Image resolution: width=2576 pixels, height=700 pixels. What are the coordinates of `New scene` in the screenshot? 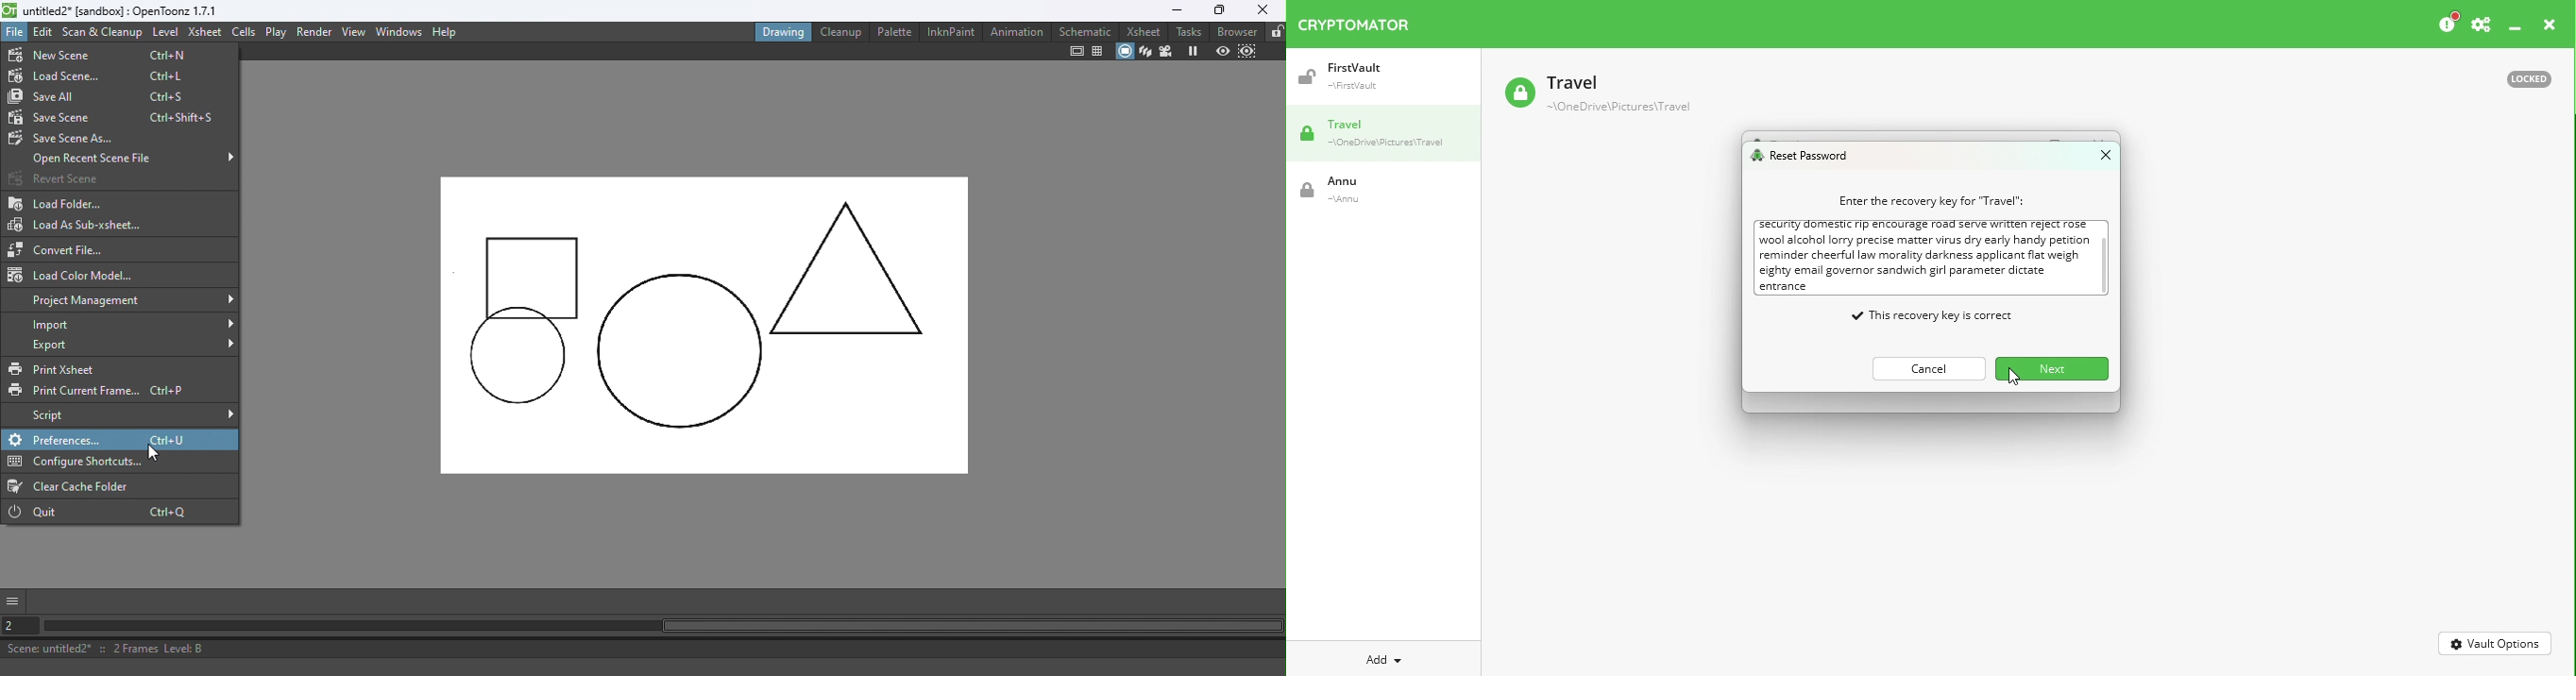 It's located at (95, 56).